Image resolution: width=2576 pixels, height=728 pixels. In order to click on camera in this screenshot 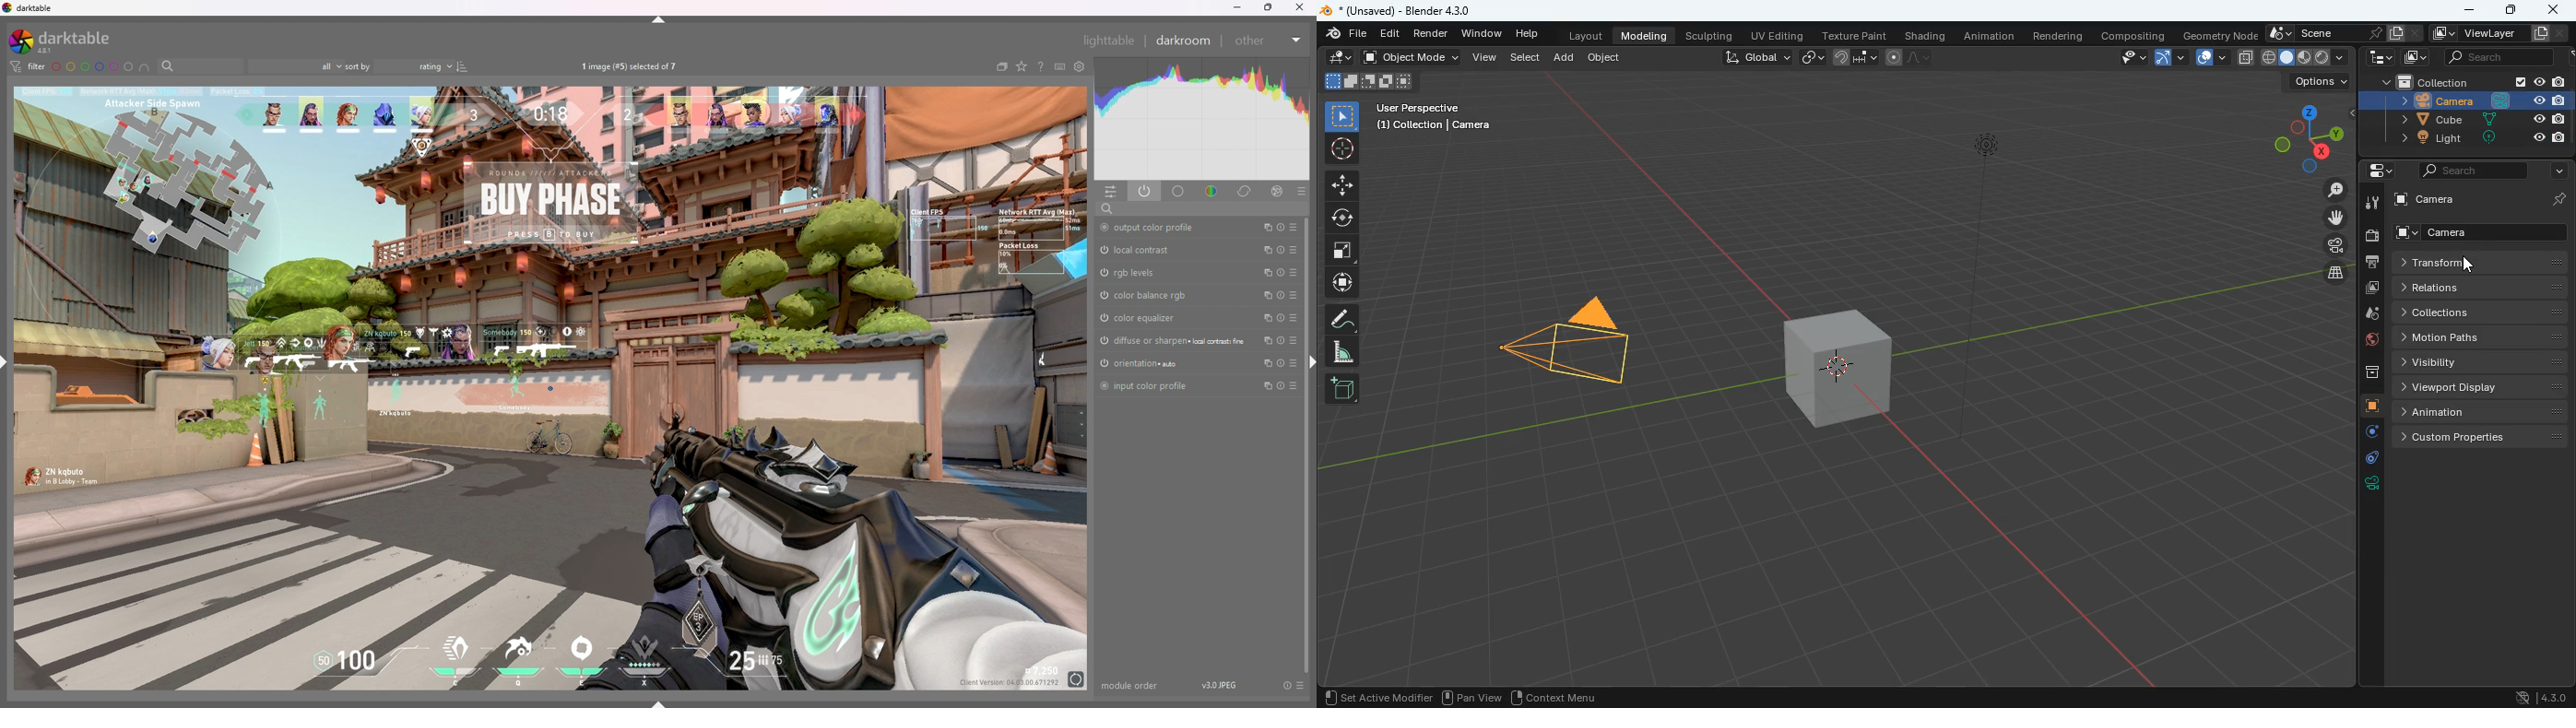, I will do `click(2369, 236)`.